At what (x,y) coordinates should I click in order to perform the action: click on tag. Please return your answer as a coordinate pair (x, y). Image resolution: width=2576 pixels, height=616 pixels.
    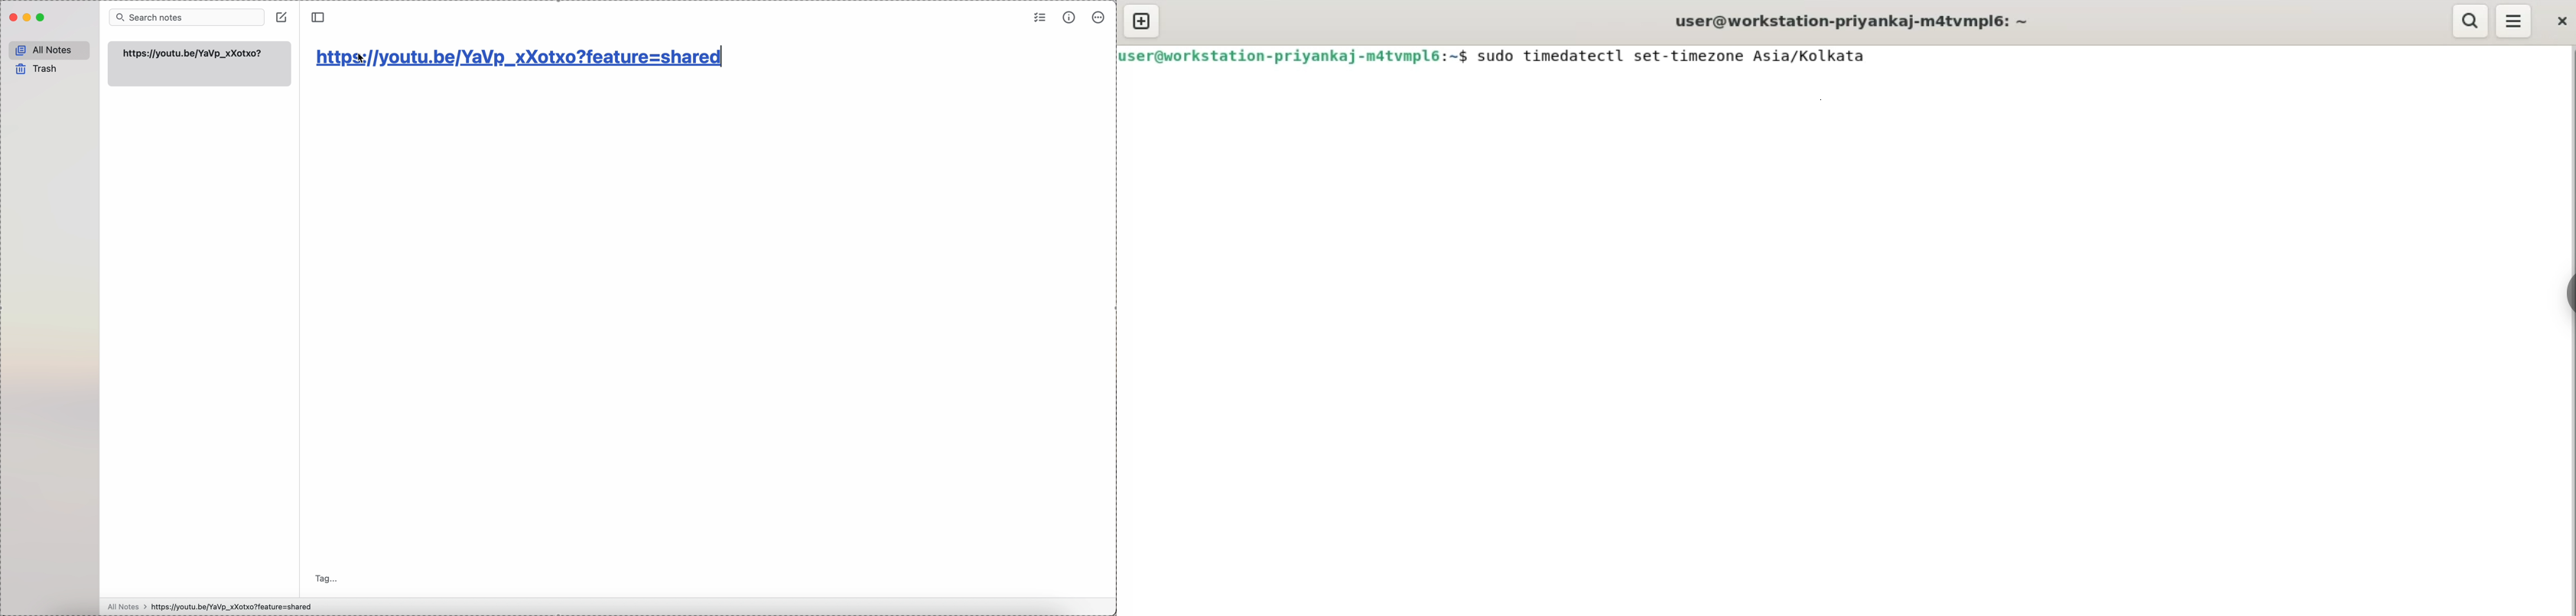
    Looking at the image, I should click on (327, 579).